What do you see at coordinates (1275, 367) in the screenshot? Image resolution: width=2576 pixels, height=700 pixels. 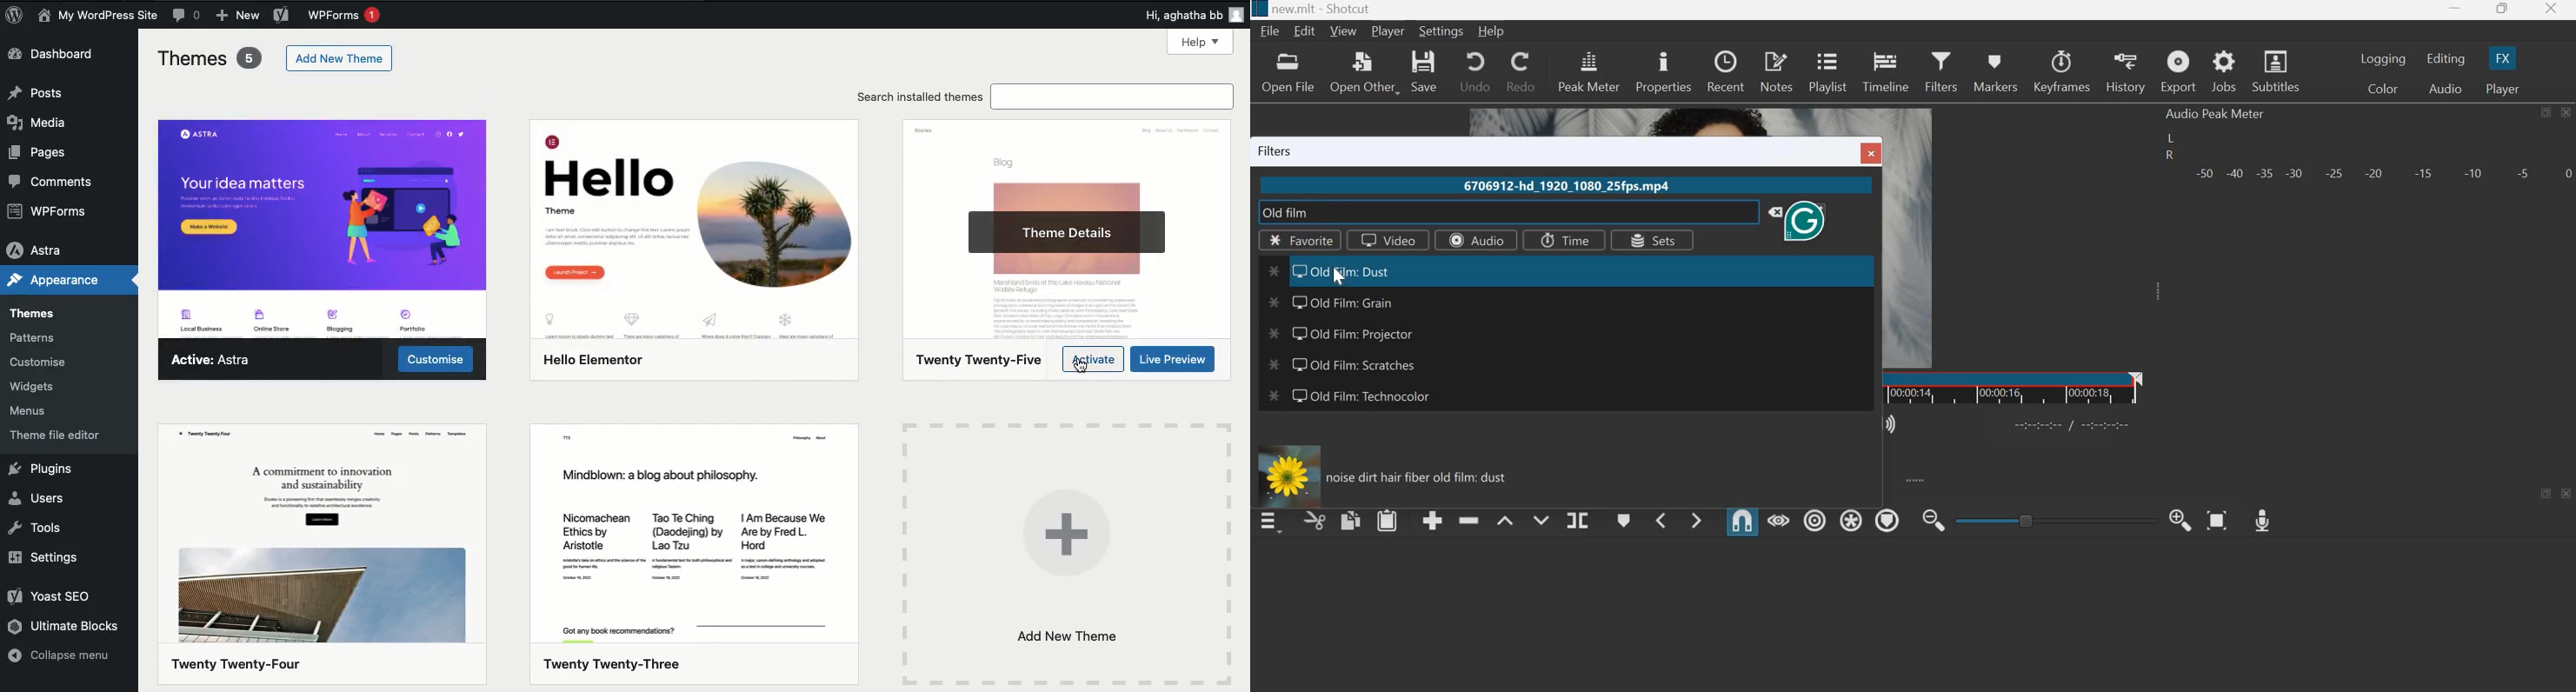 I see `` at bounding box center [1275, 367].